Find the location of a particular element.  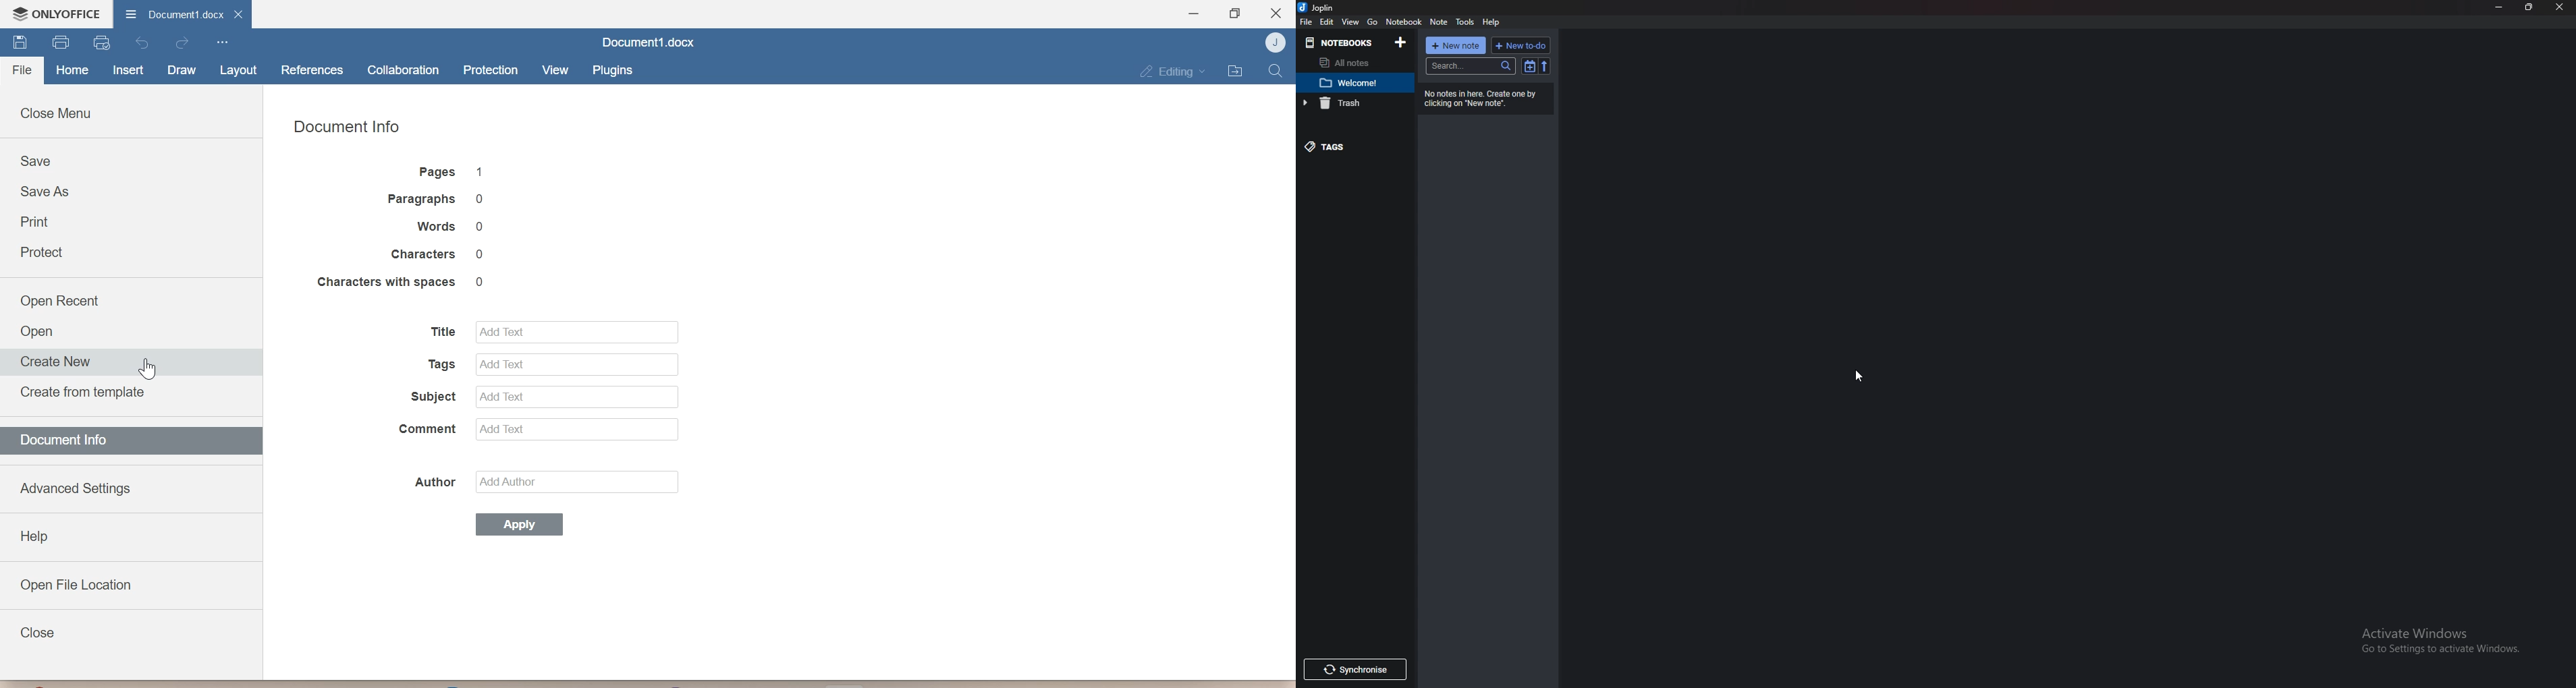

Tools is located at coordinates (1465, 22).